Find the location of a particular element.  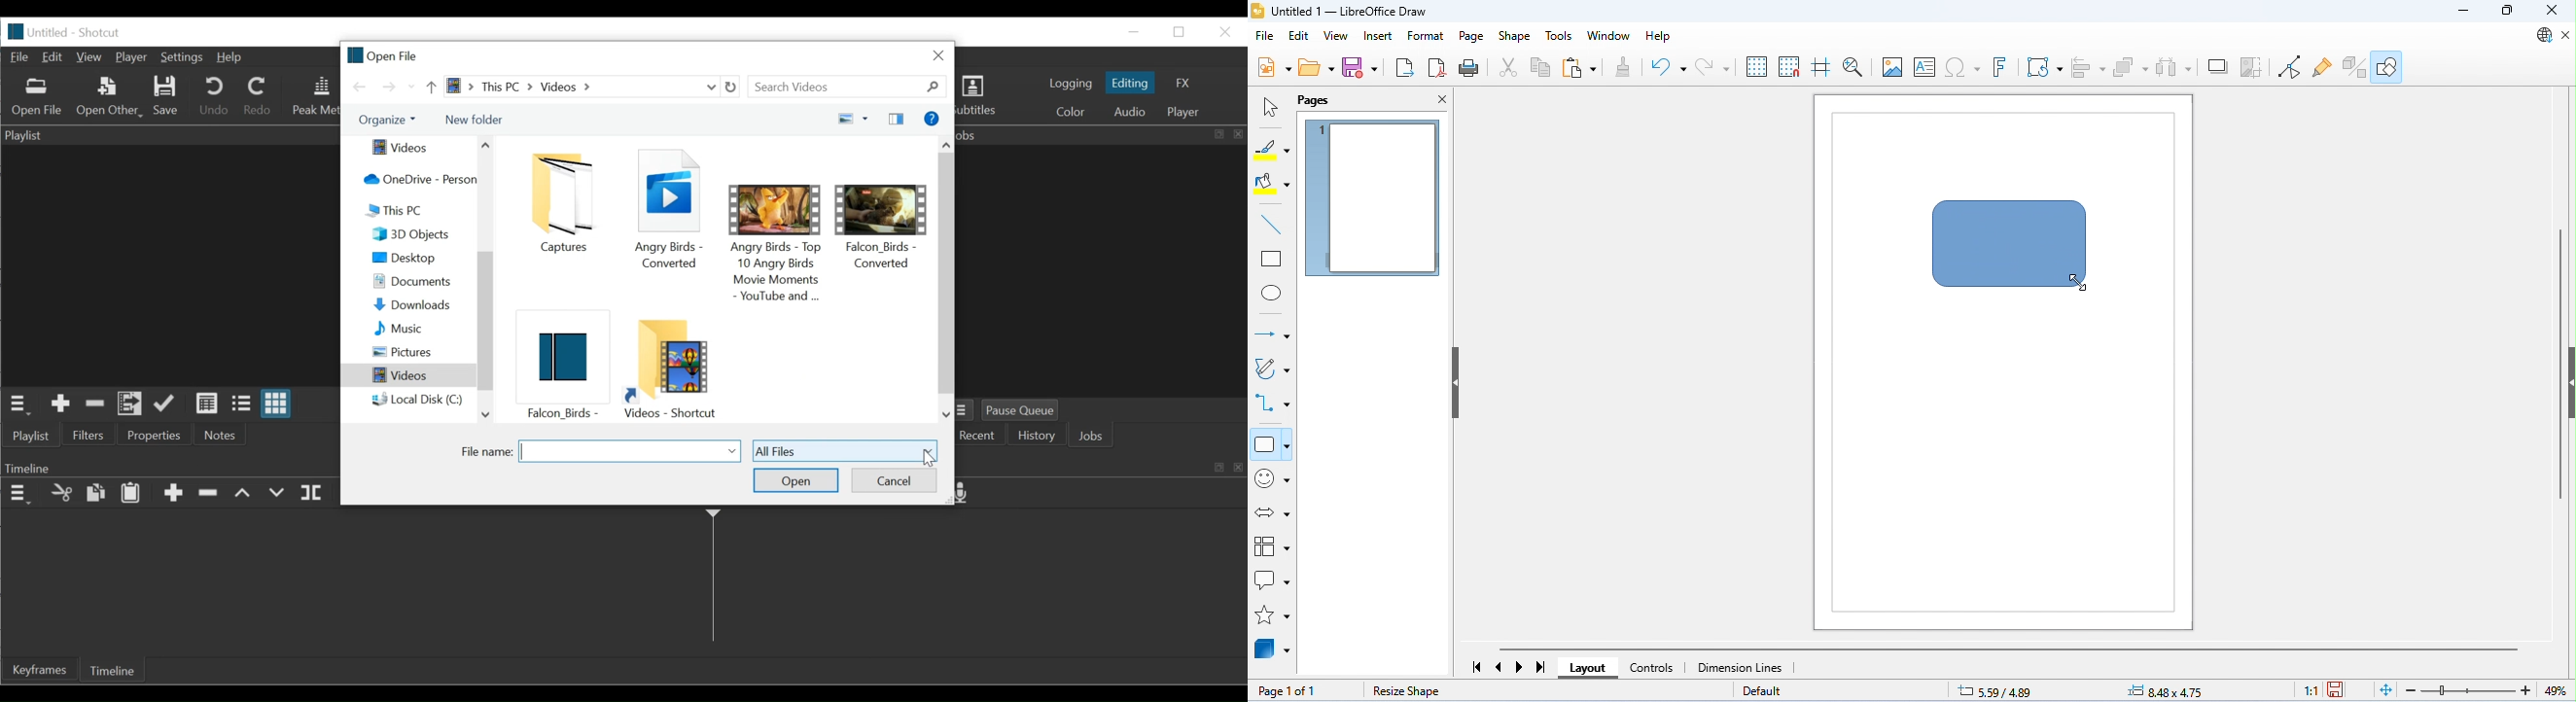

player is located at coordinates (1187, 113).